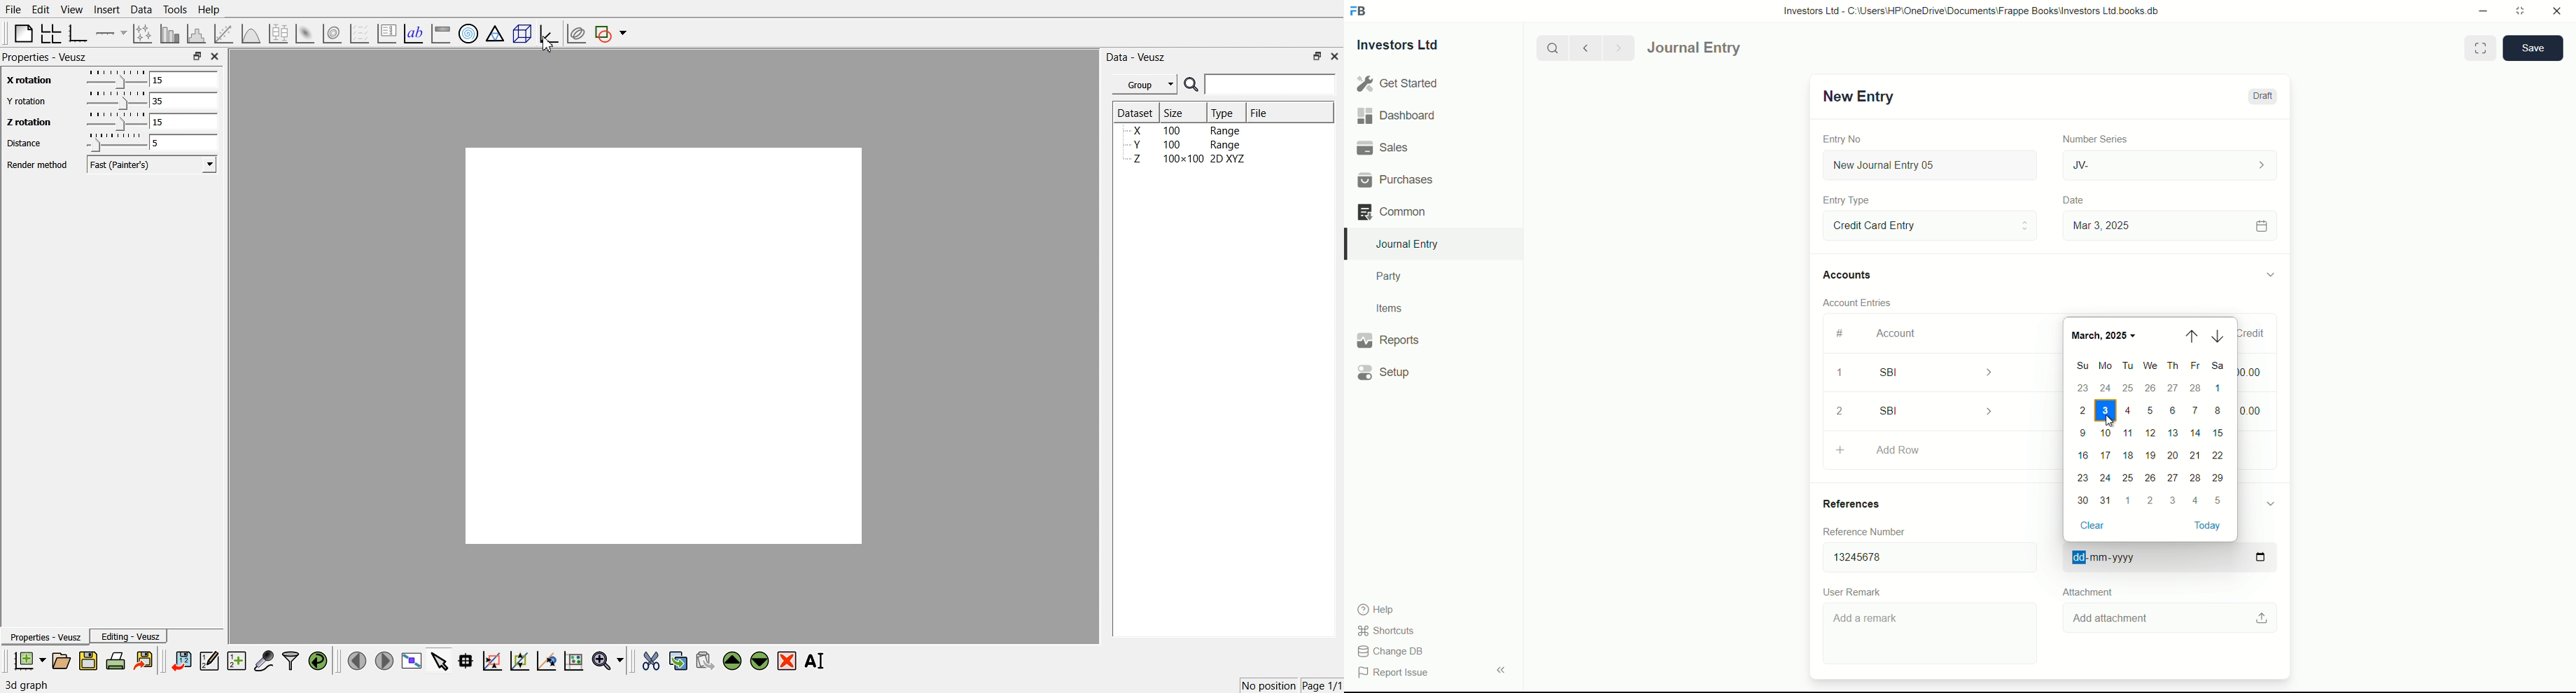 The height and width of the screenshot is (700, 2576). What do you see at coordinates (1945, 372) in the screenshot?
I see `SBI` at bounding box center [1945, 372].